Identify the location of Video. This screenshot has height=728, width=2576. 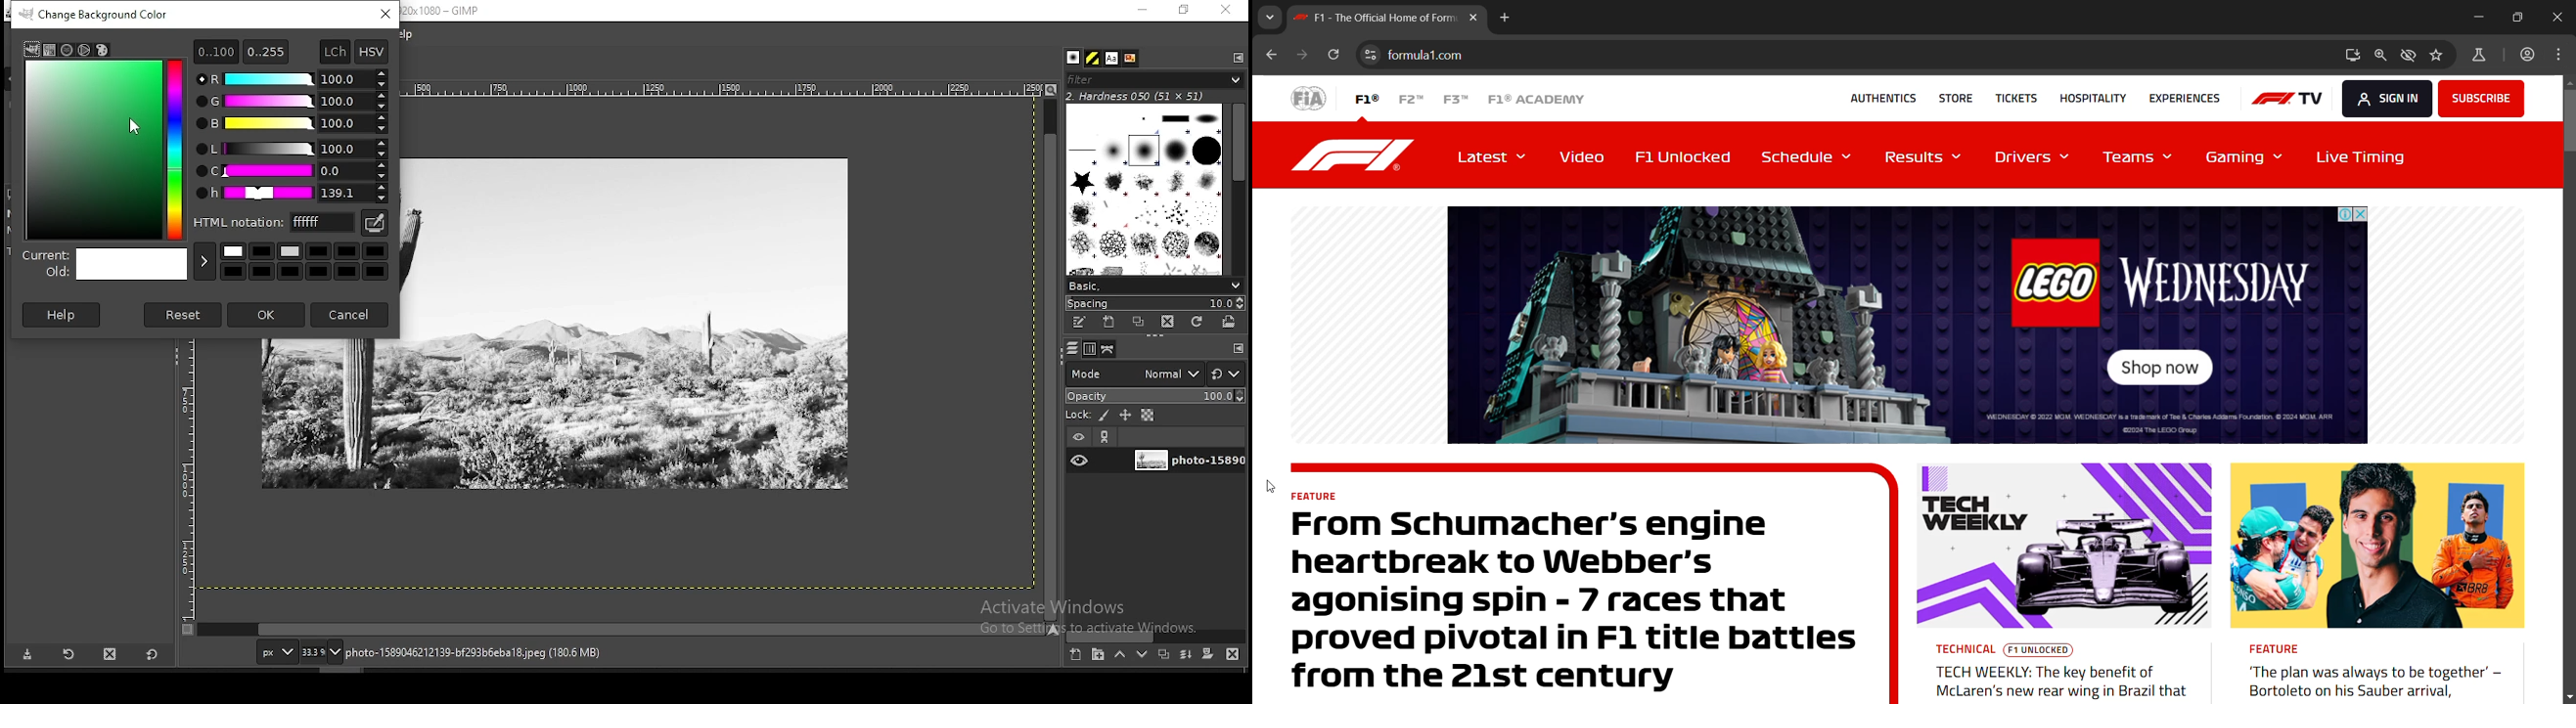
(1582, 157).